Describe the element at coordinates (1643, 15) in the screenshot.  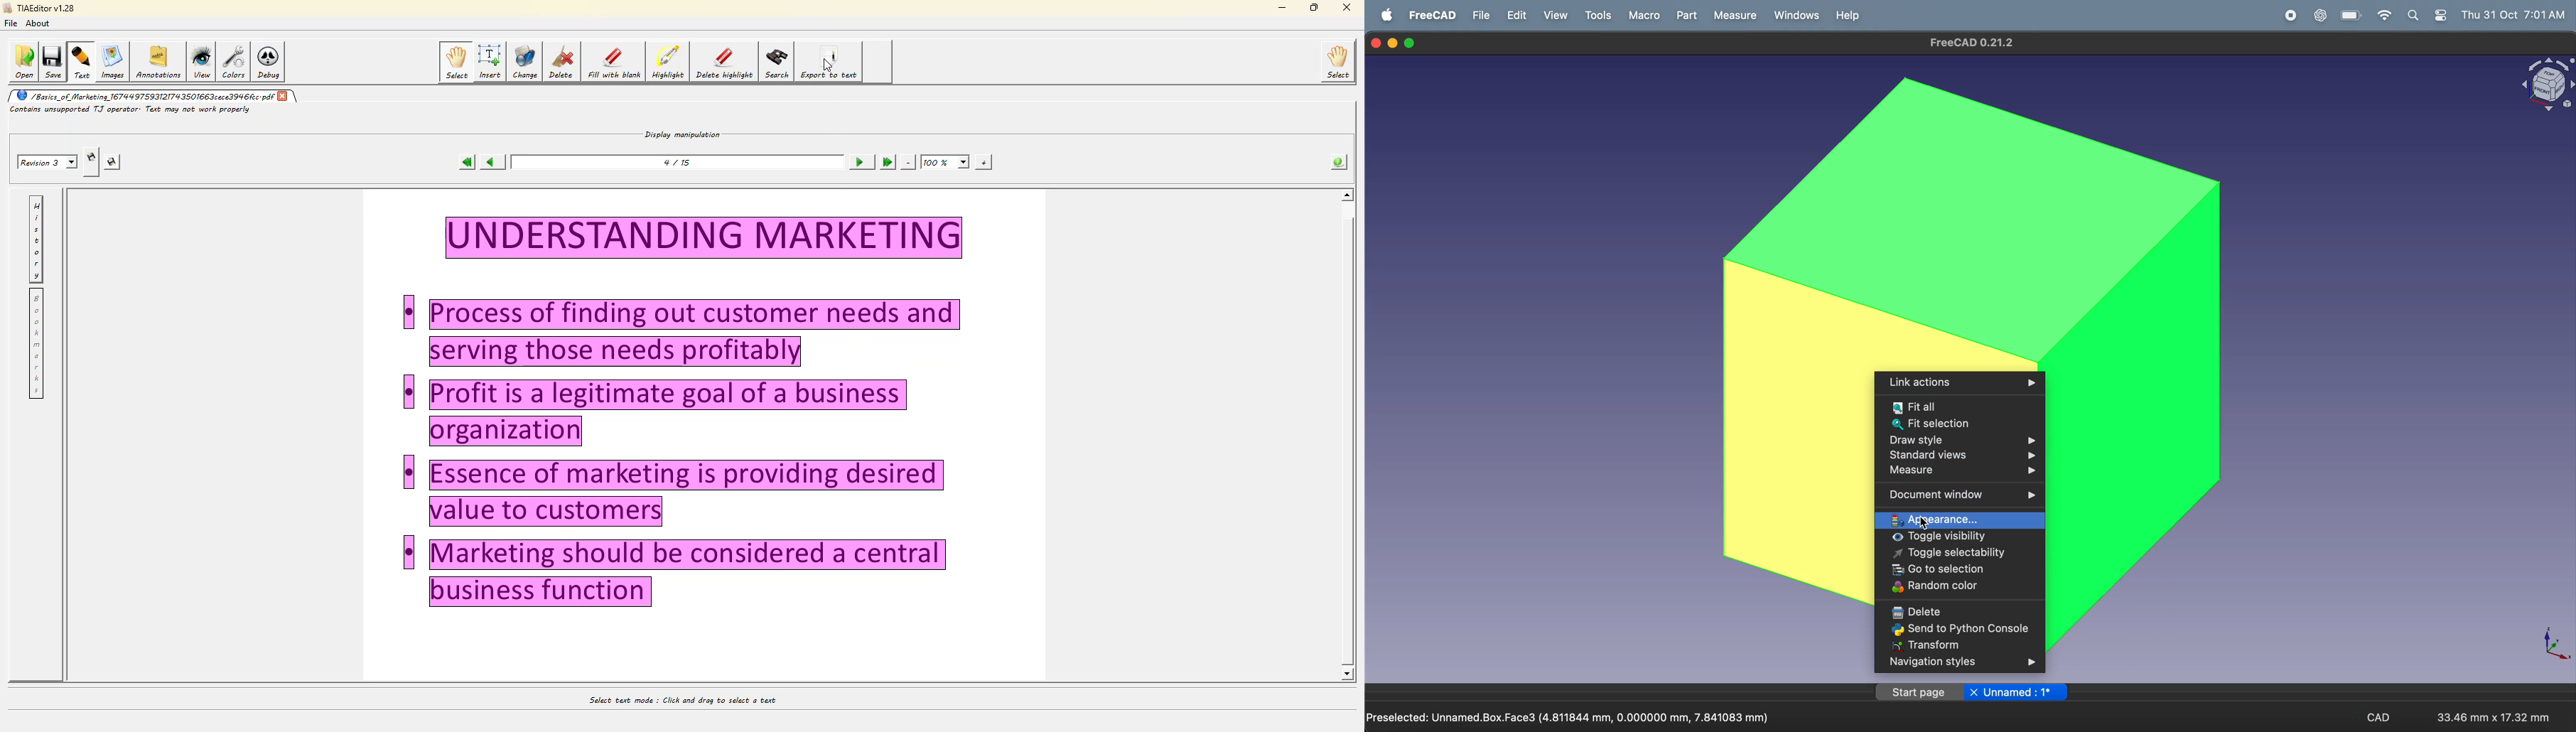
I see `marco` at that location.